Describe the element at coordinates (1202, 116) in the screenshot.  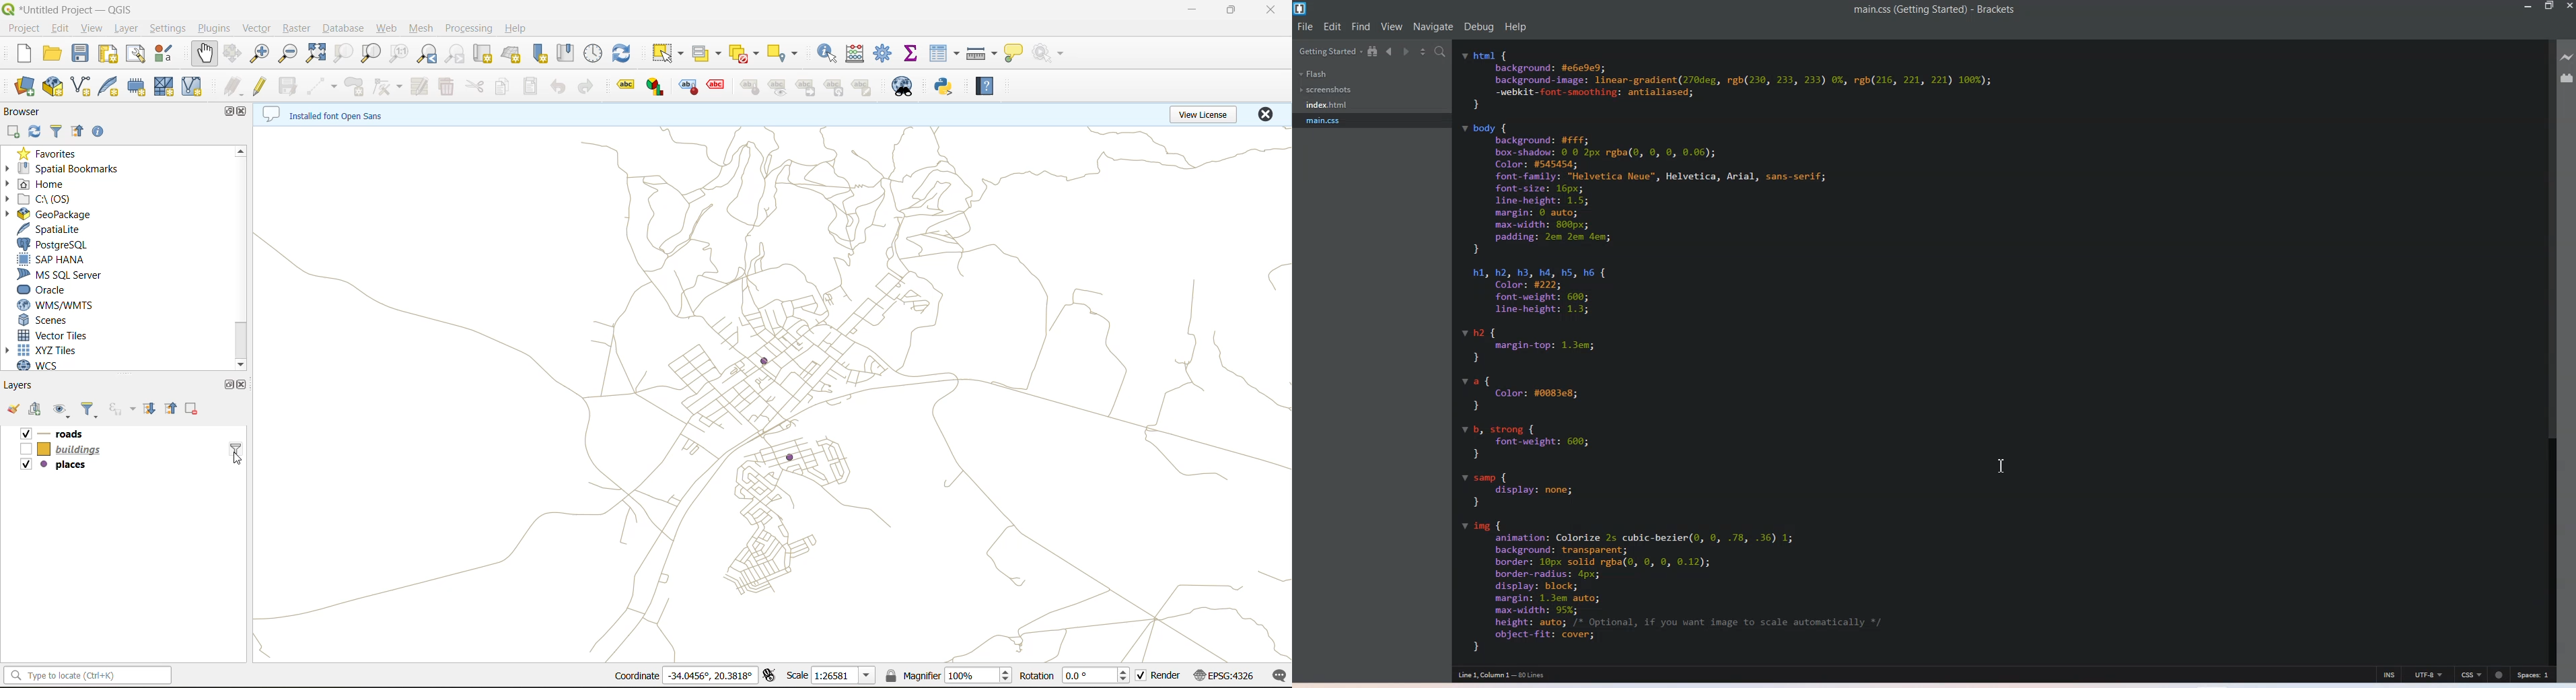
I see `view license` at that location.